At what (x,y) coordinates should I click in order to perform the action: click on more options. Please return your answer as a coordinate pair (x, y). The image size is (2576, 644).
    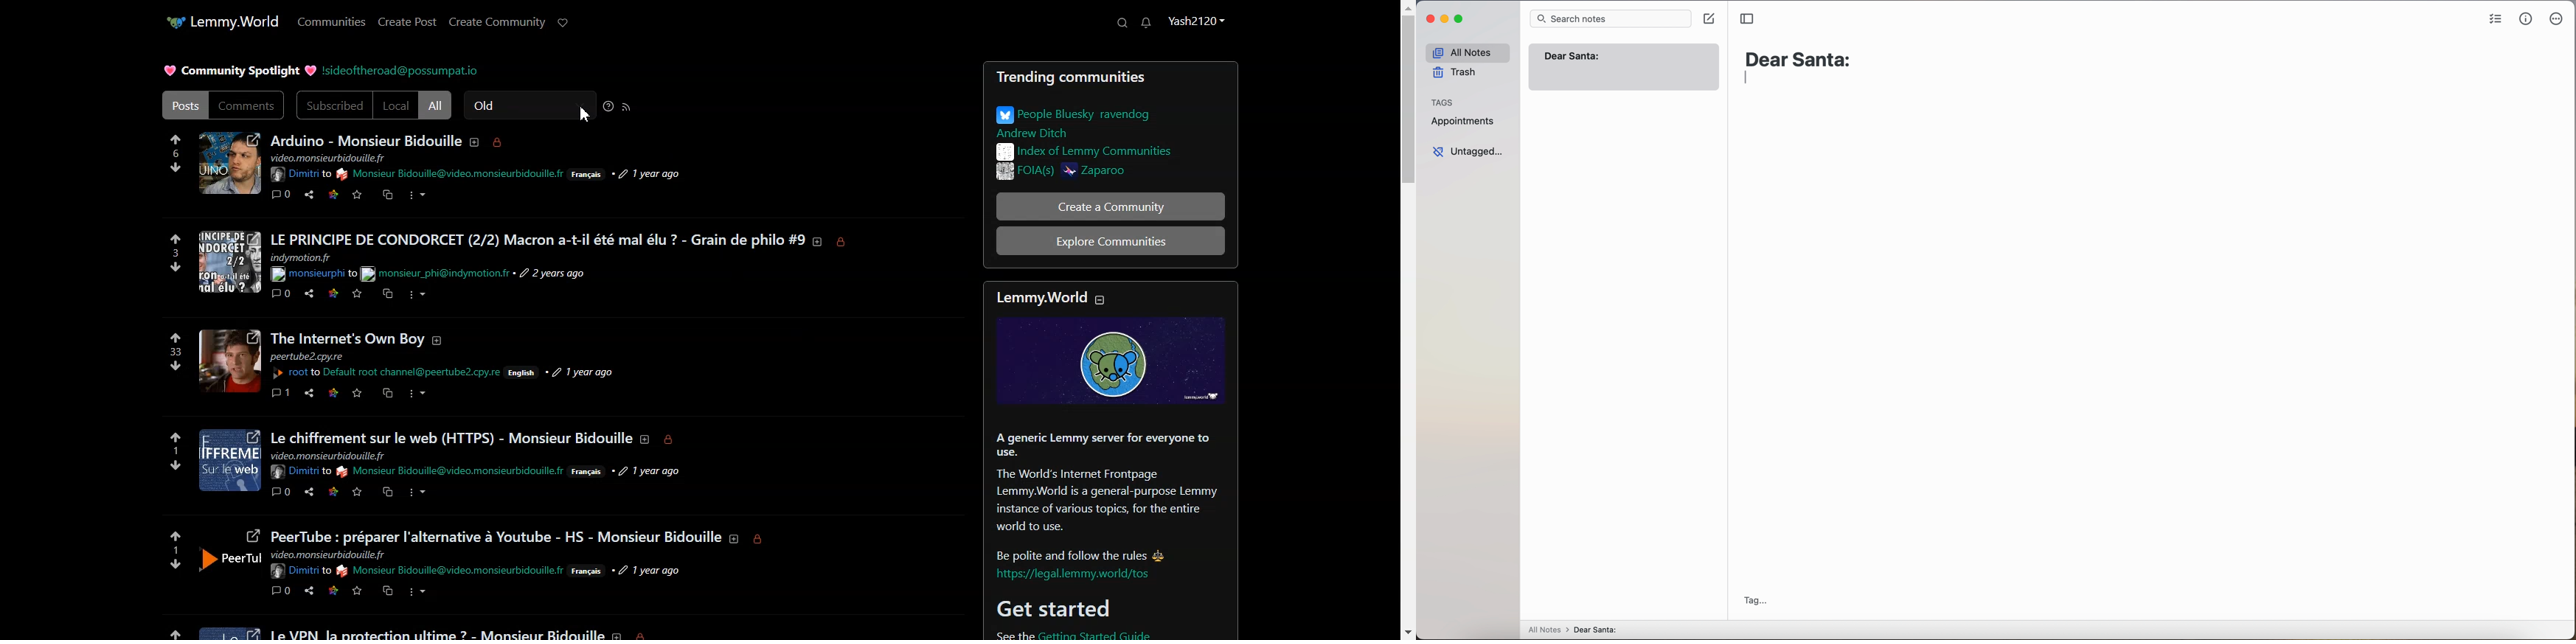
    Looking at the image, I should click on (2558, 18).